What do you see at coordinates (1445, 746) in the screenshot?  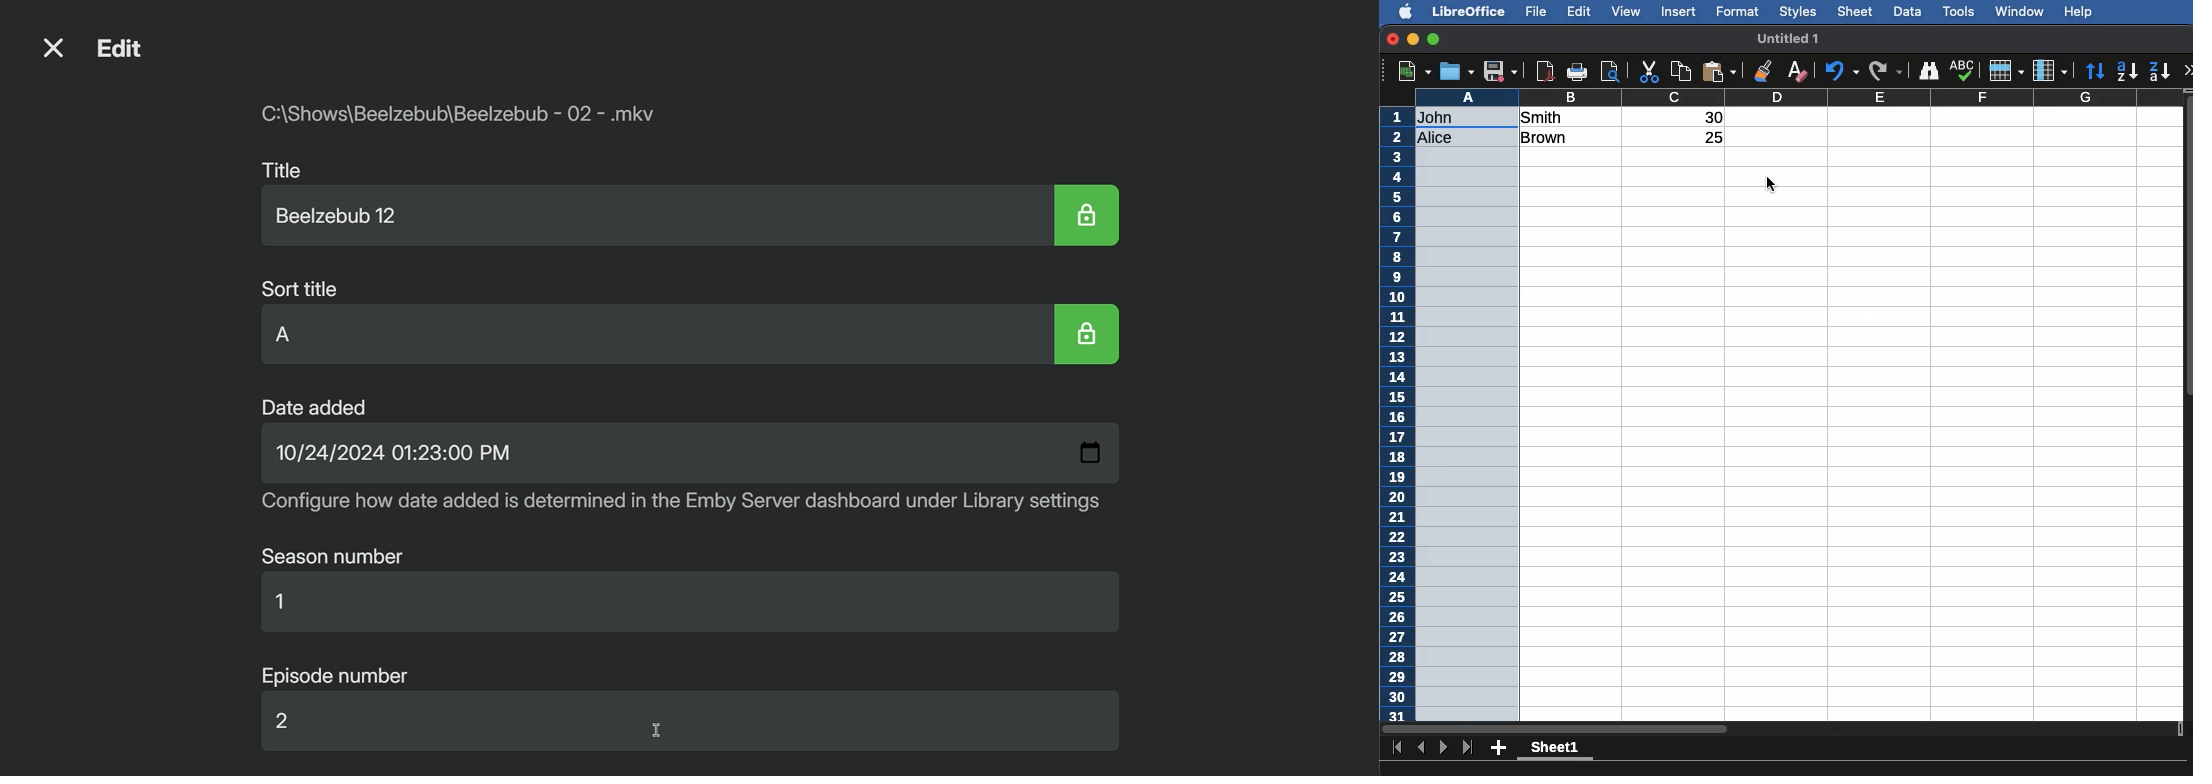 I see `Next sheet` at bounding box center [1445, 746].